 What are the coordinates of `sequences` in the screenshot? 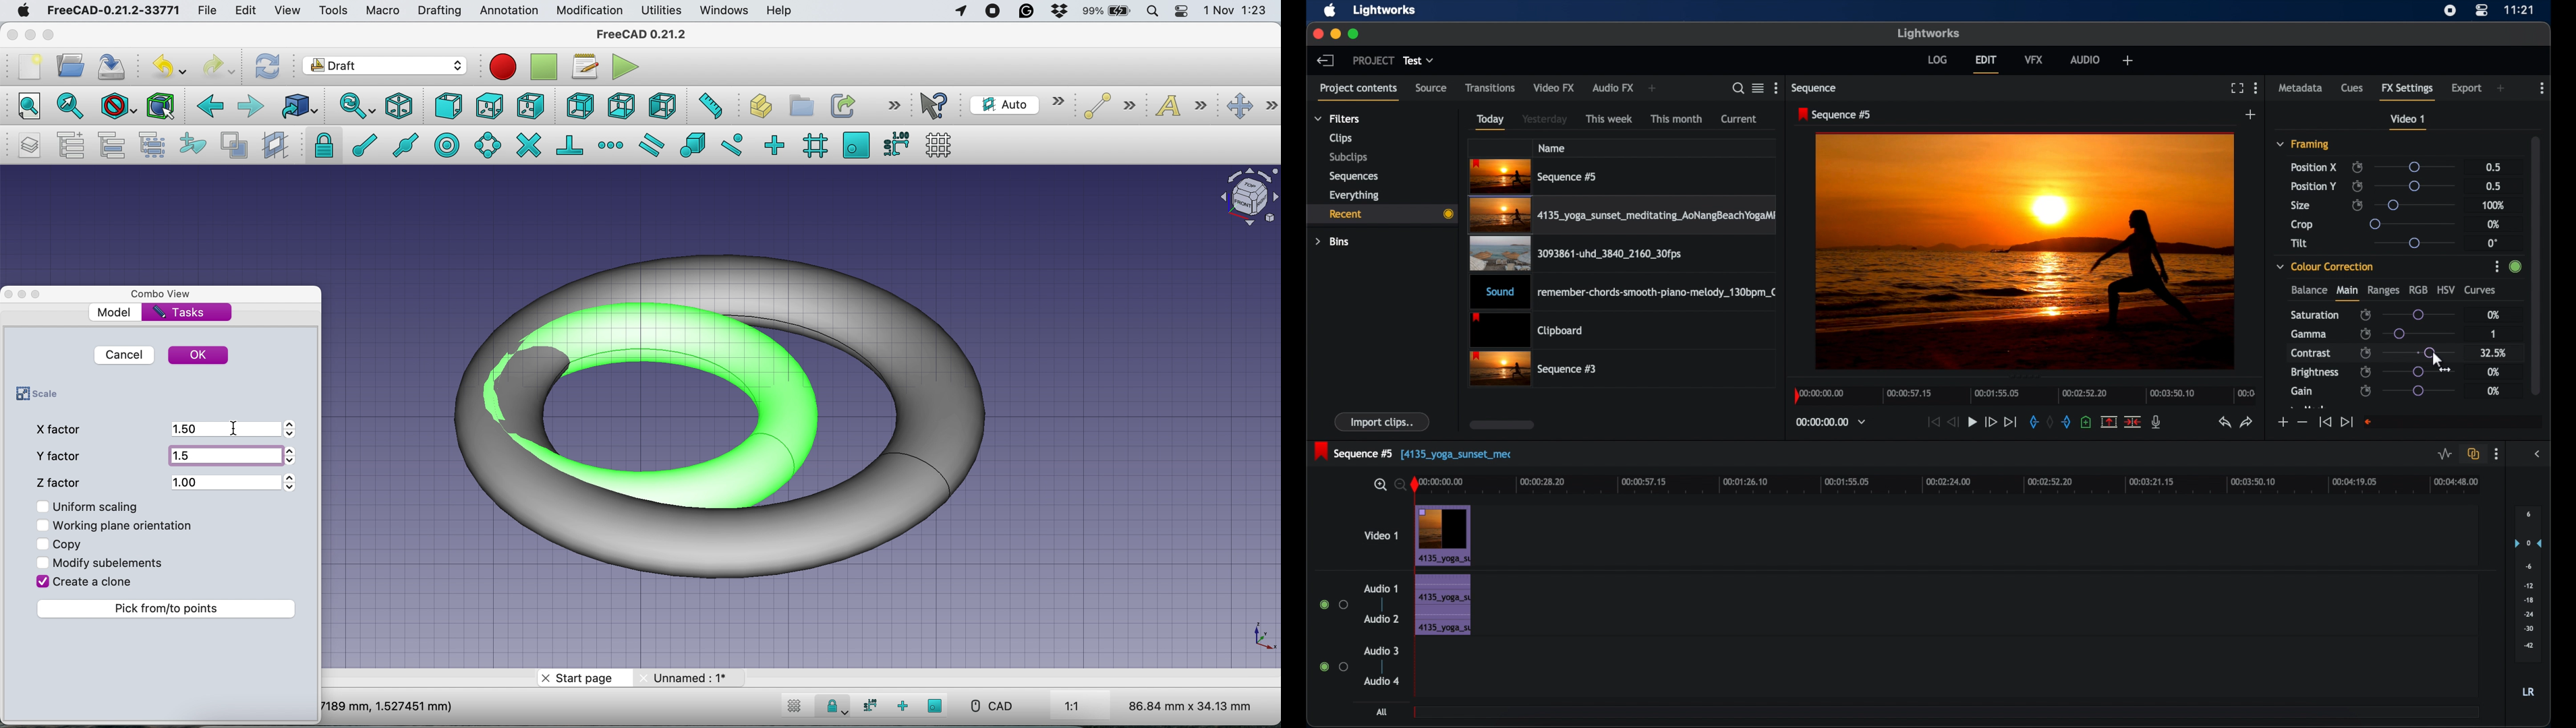 It's located at (1354, 177).